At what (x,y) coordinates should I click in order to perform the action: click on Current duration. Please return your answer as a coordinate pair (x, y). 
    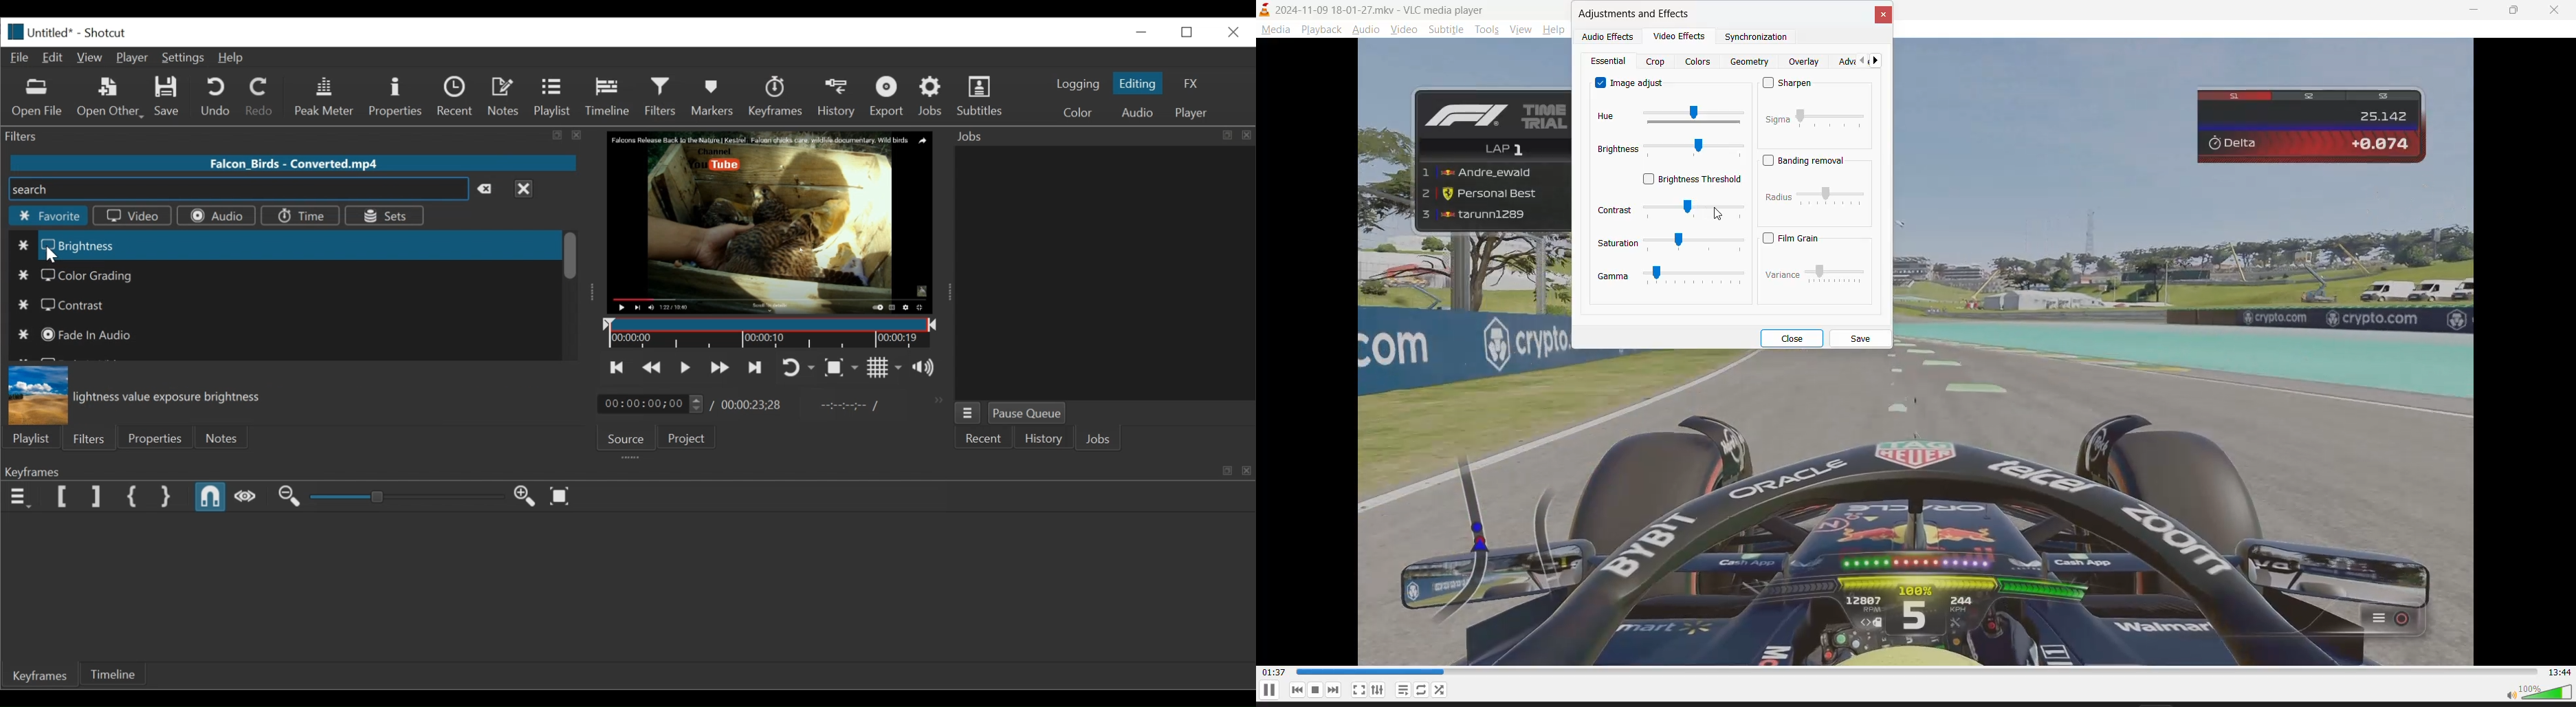
    Looking at the image, I should click on (653, 404).